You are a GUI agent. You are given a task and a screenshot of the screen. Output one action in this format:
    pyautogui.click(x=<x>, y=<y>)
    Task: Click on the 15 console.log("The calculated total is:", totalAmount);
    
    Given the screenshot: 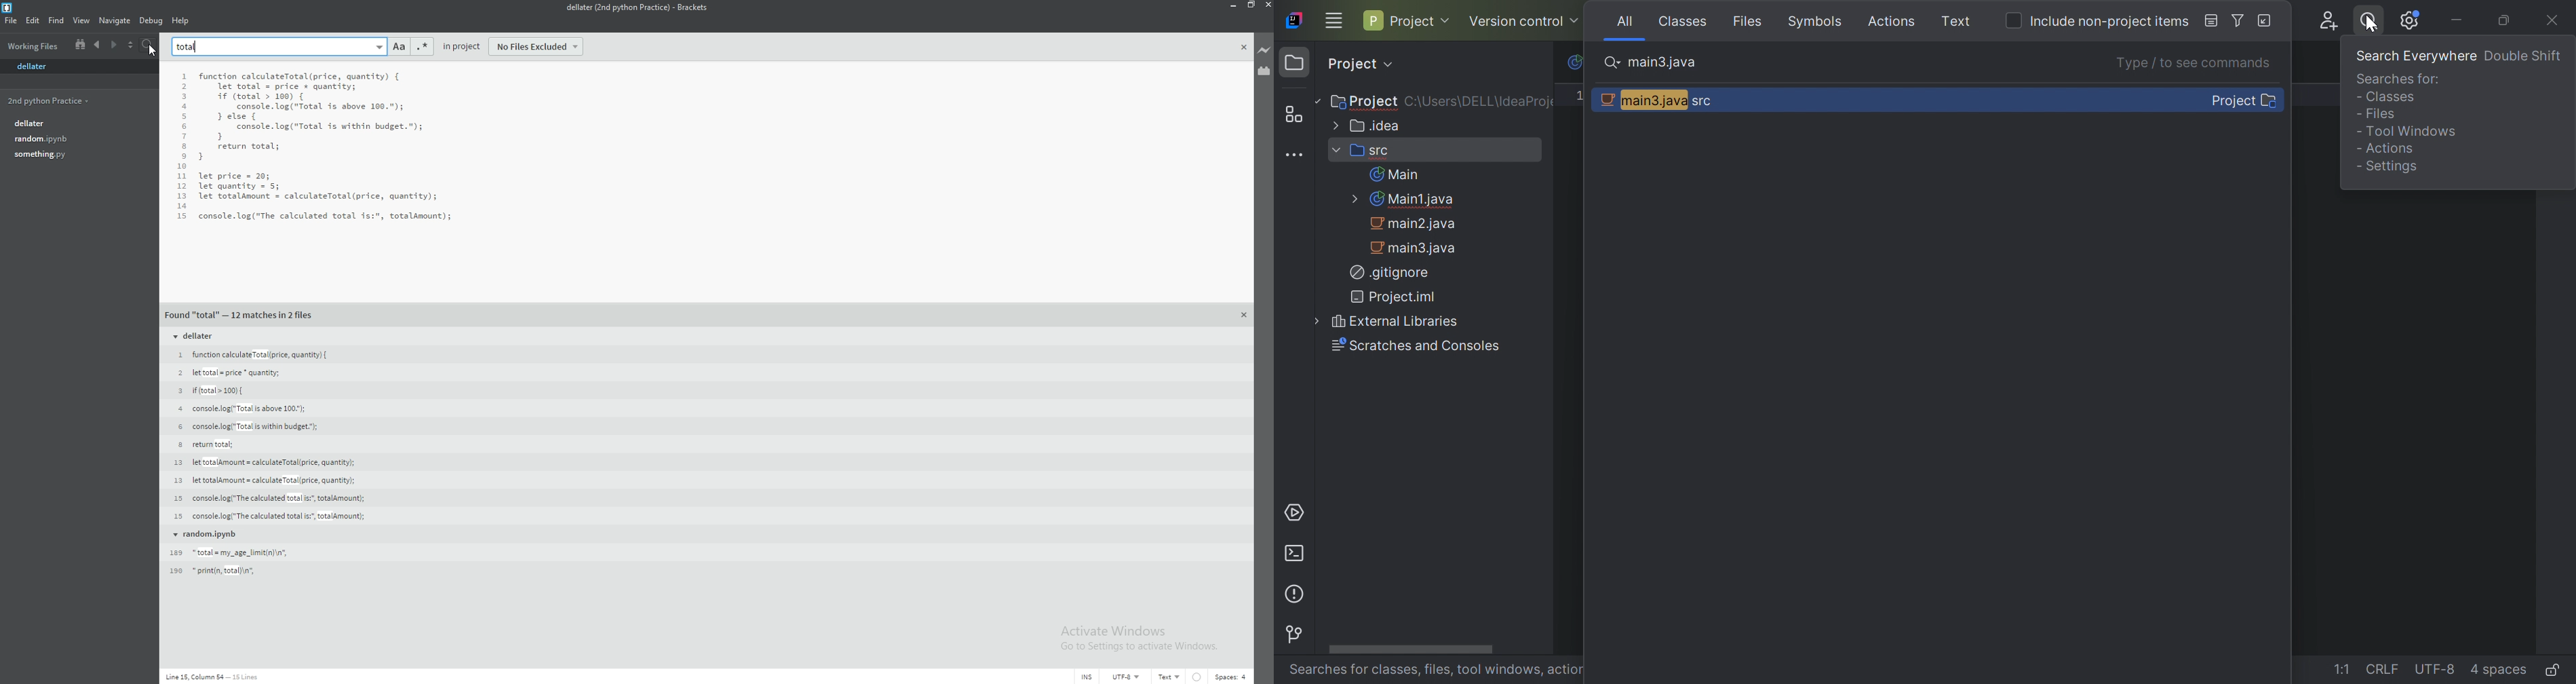 What is the action you would take?
    pyautogui.click(x=267, y=497)
    